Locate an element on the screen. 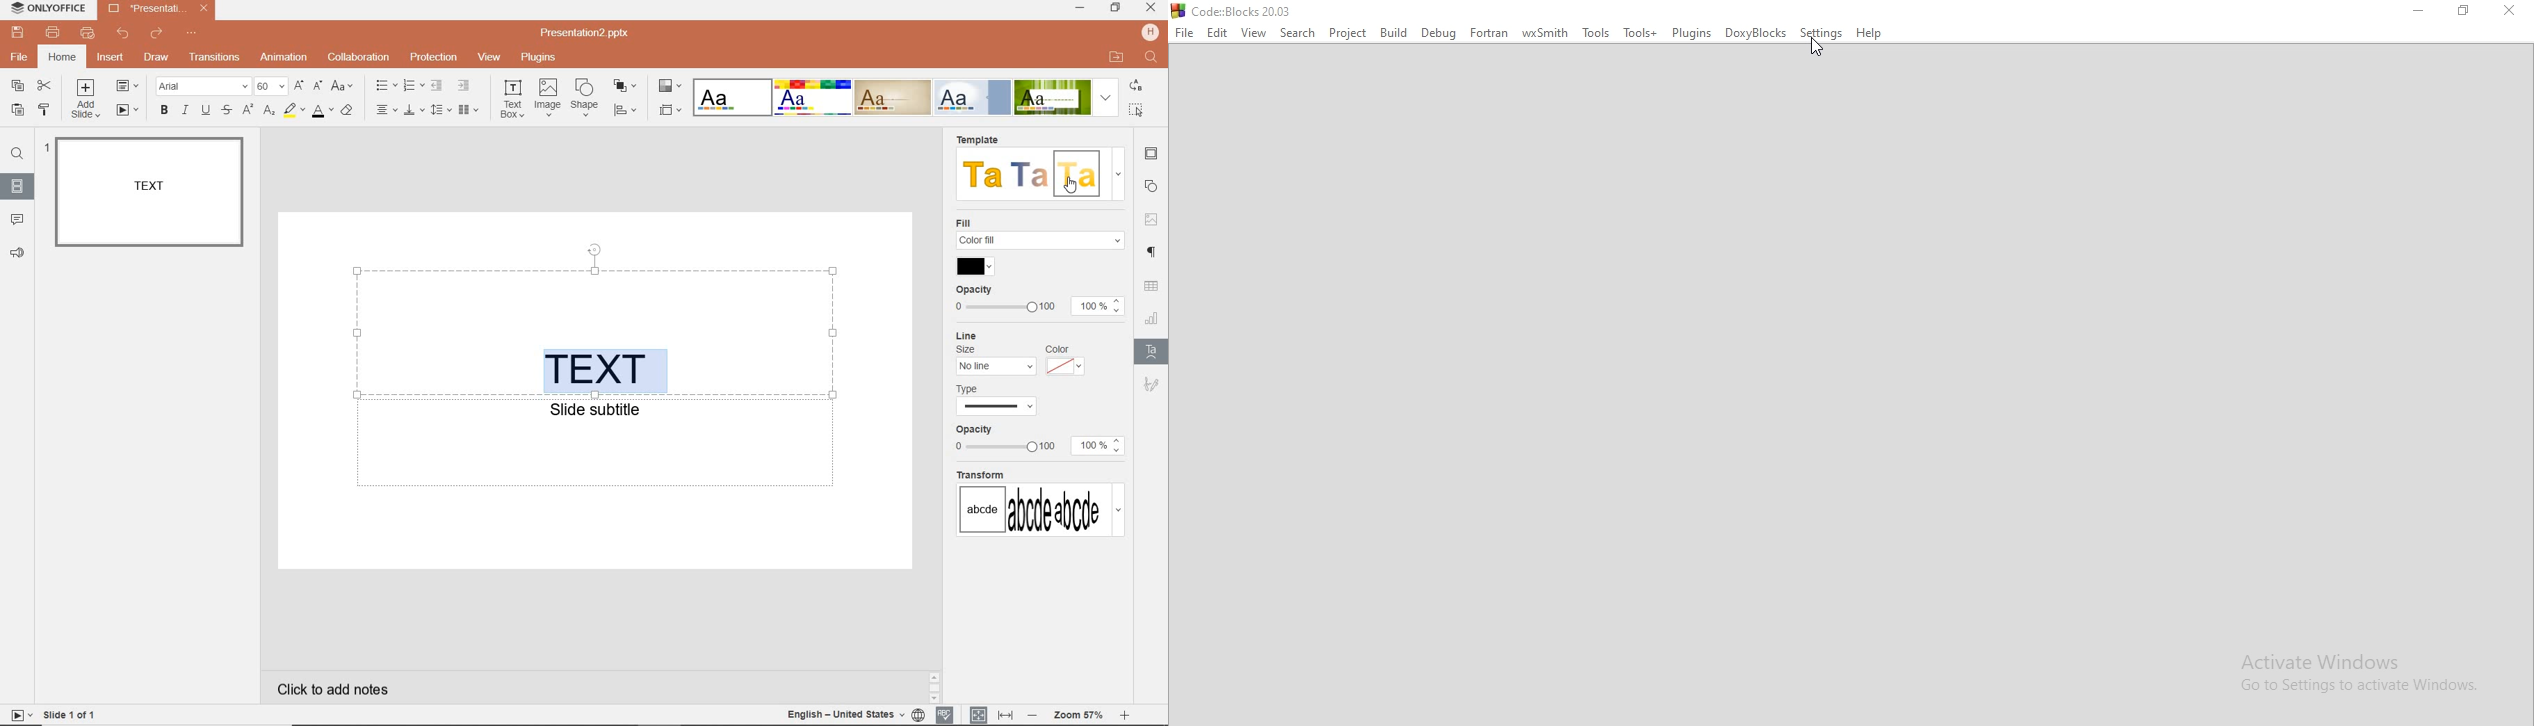 The width and height of the screenshot is (2548, 728). template is located at coordinates (1076, 175).